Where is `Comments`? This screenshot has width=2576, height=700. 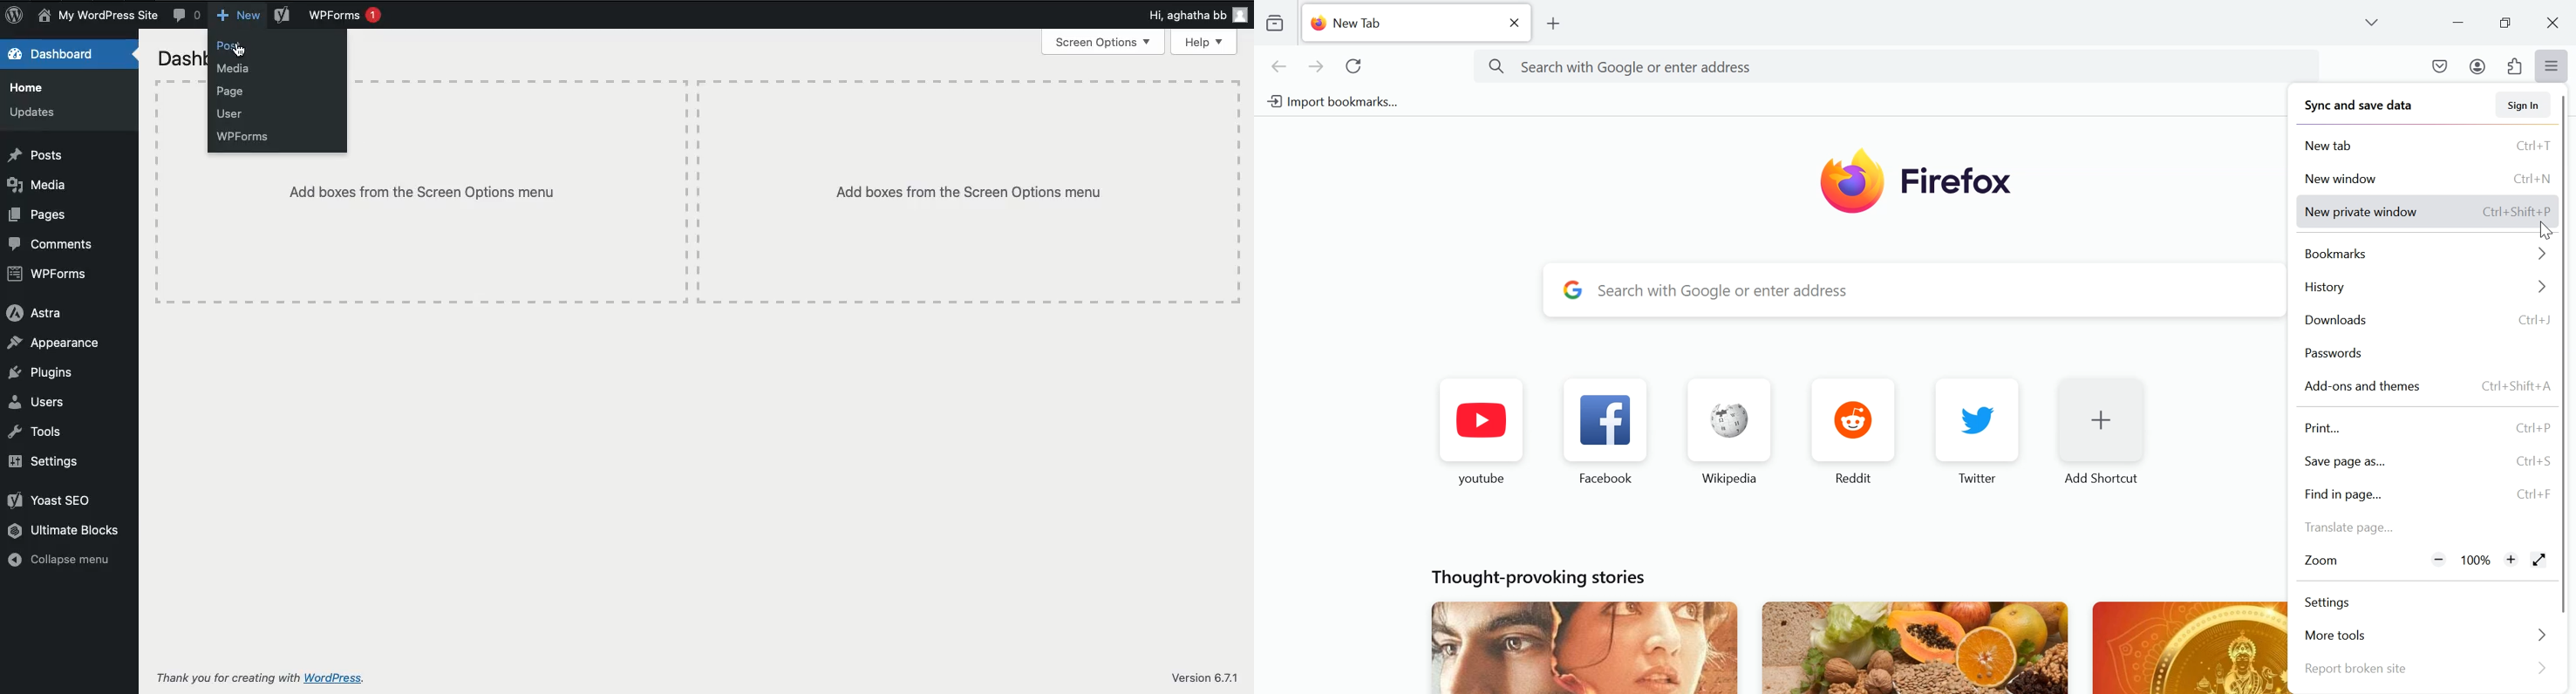
Comments is located at coordinates (51, 244).